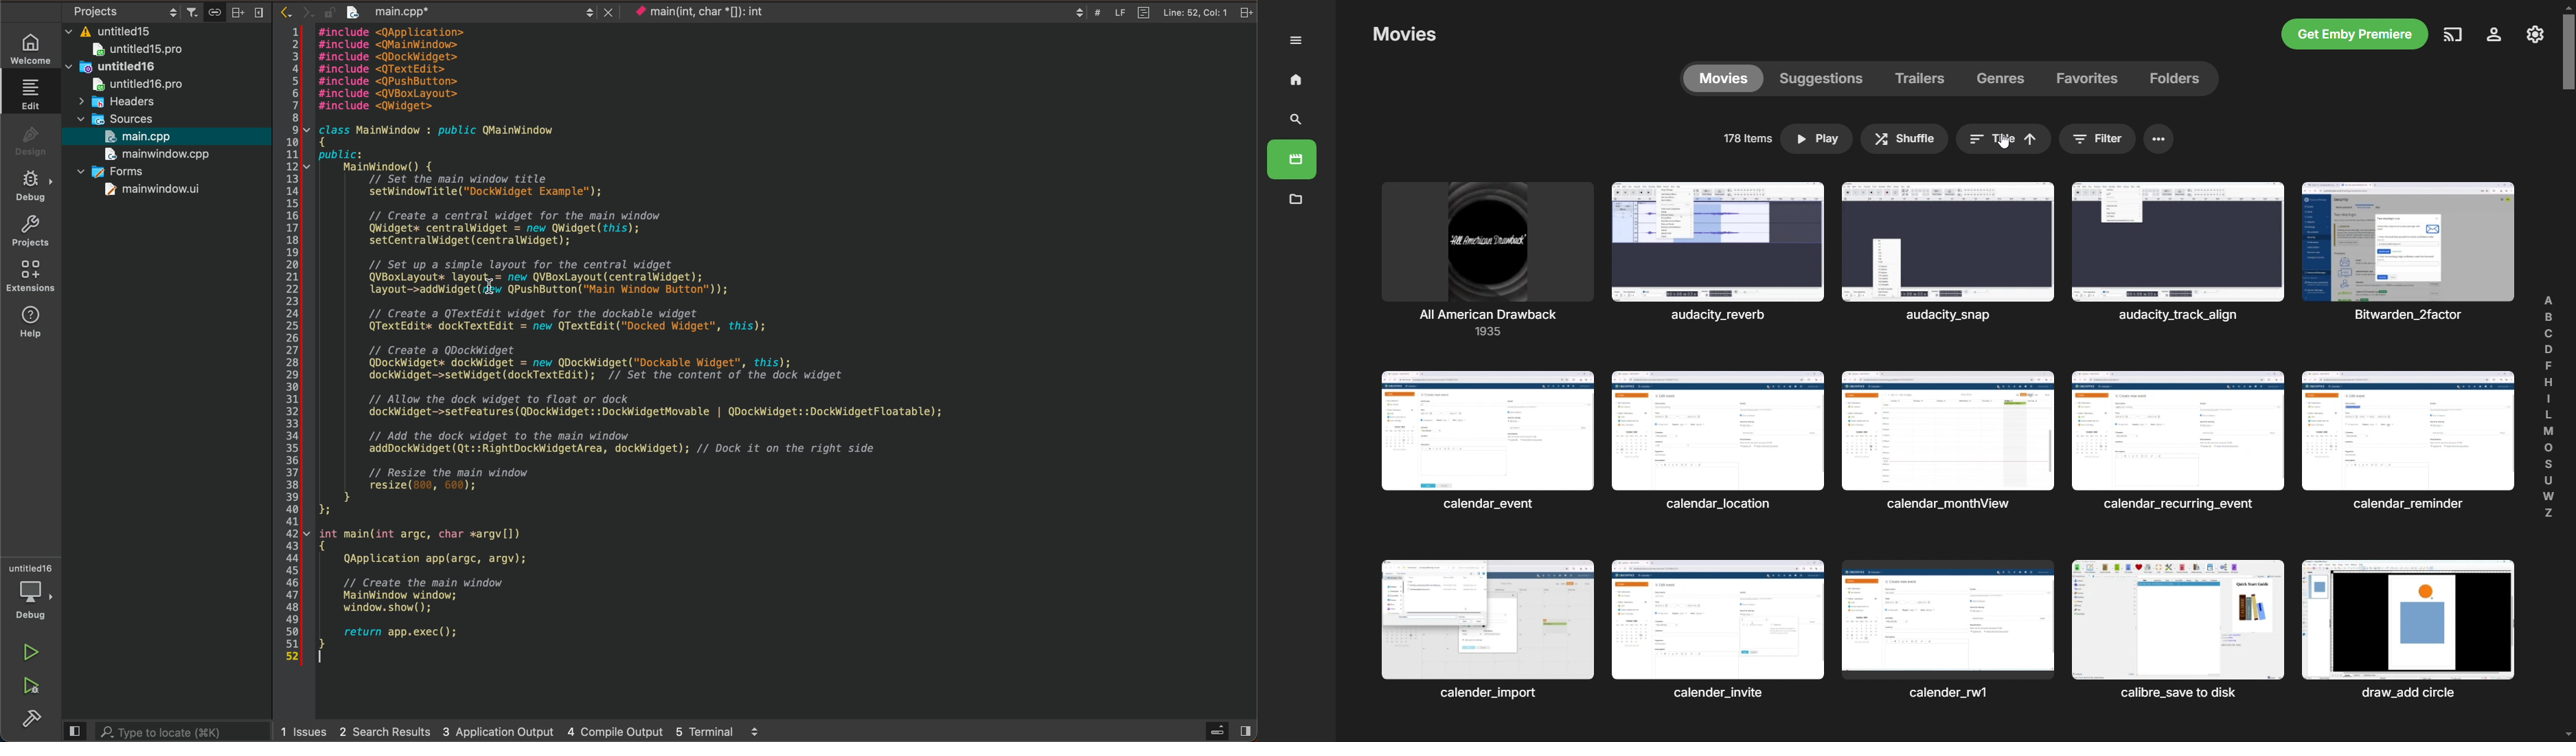  I want to click on main.cpp, so click(145, 135).